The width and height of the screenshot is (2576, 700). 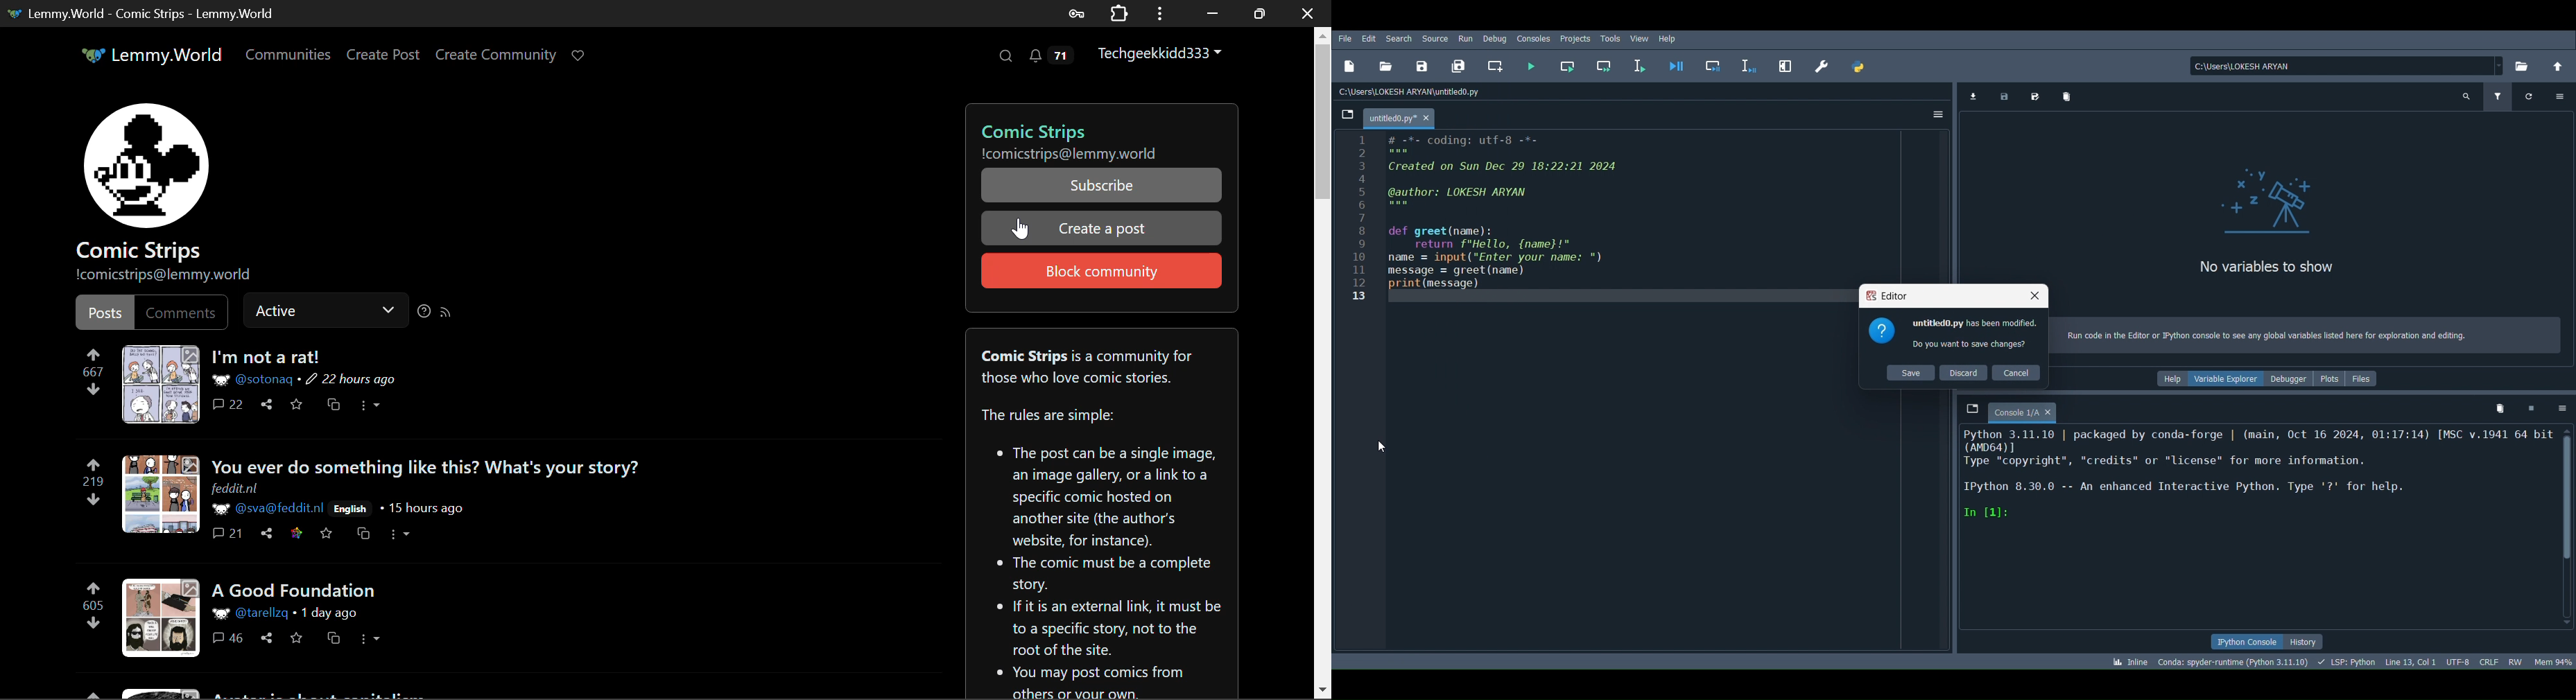 What do you see at coordinates (1971, 344) in the screenshot?
I see `Do you want to save changes?` at bounding box center [1971, 344].